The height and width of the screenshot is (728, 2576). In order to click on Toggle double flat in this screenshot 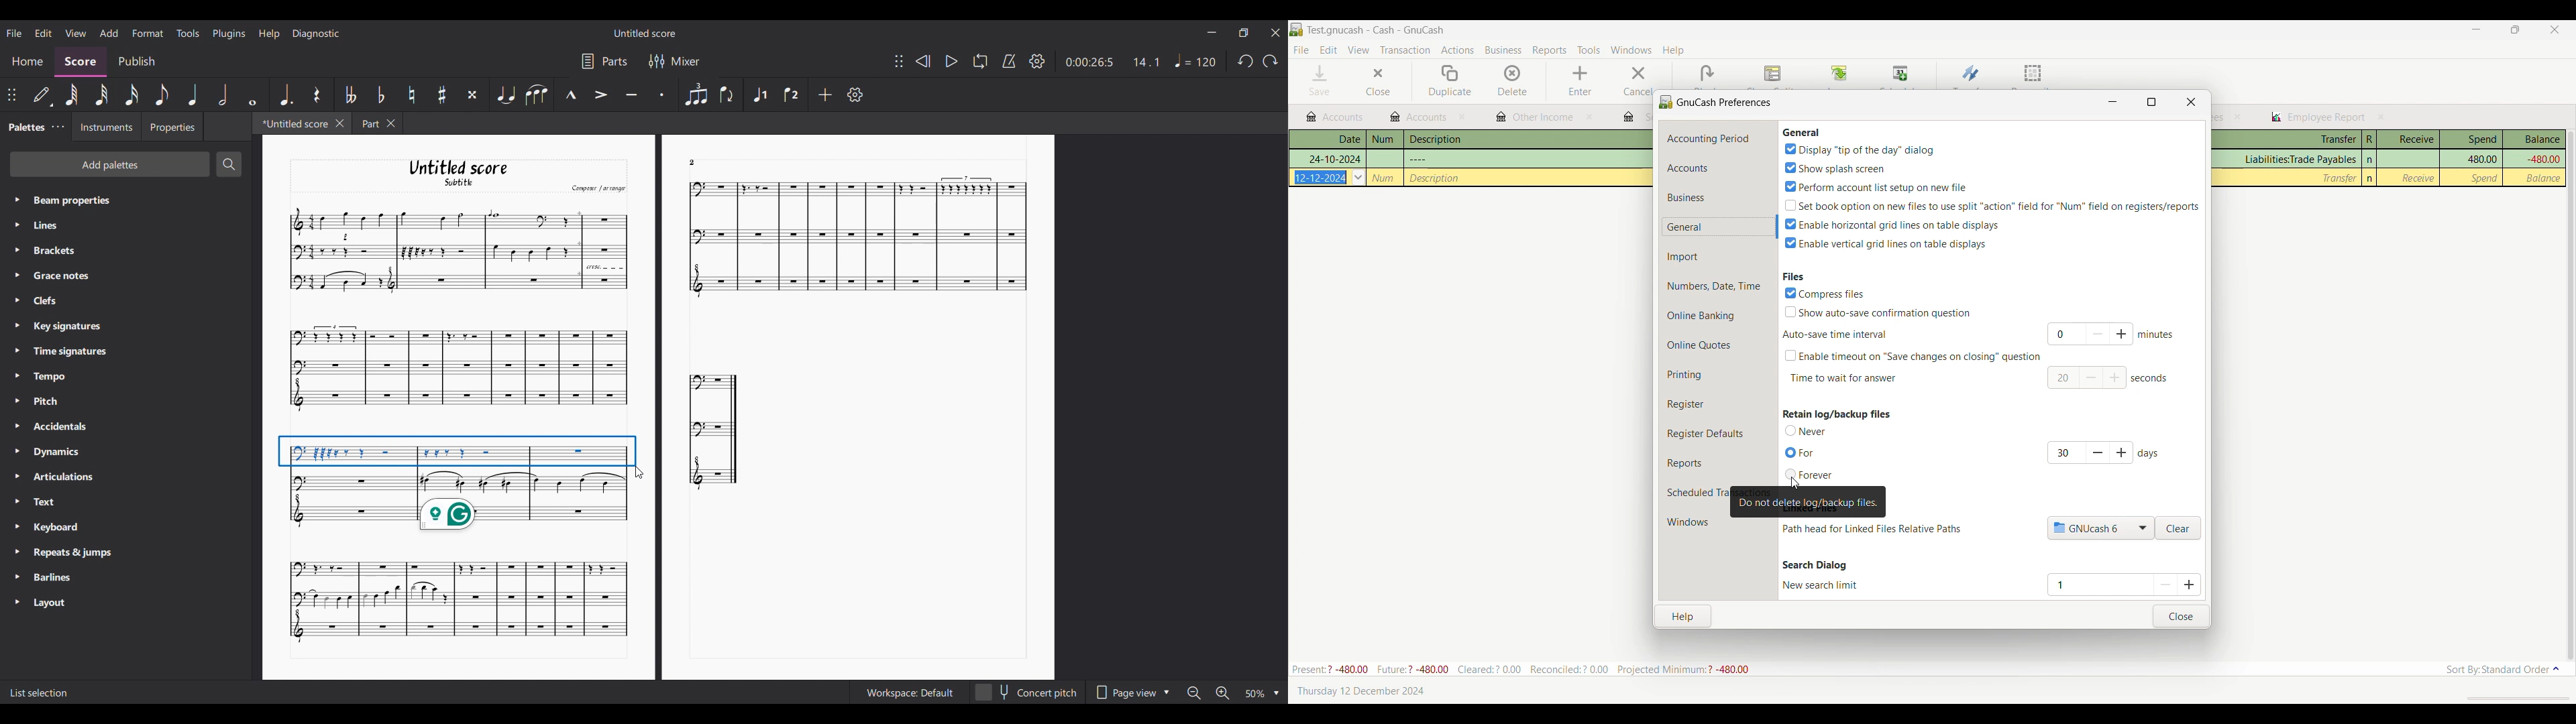, I will do `click(351, 95)`.